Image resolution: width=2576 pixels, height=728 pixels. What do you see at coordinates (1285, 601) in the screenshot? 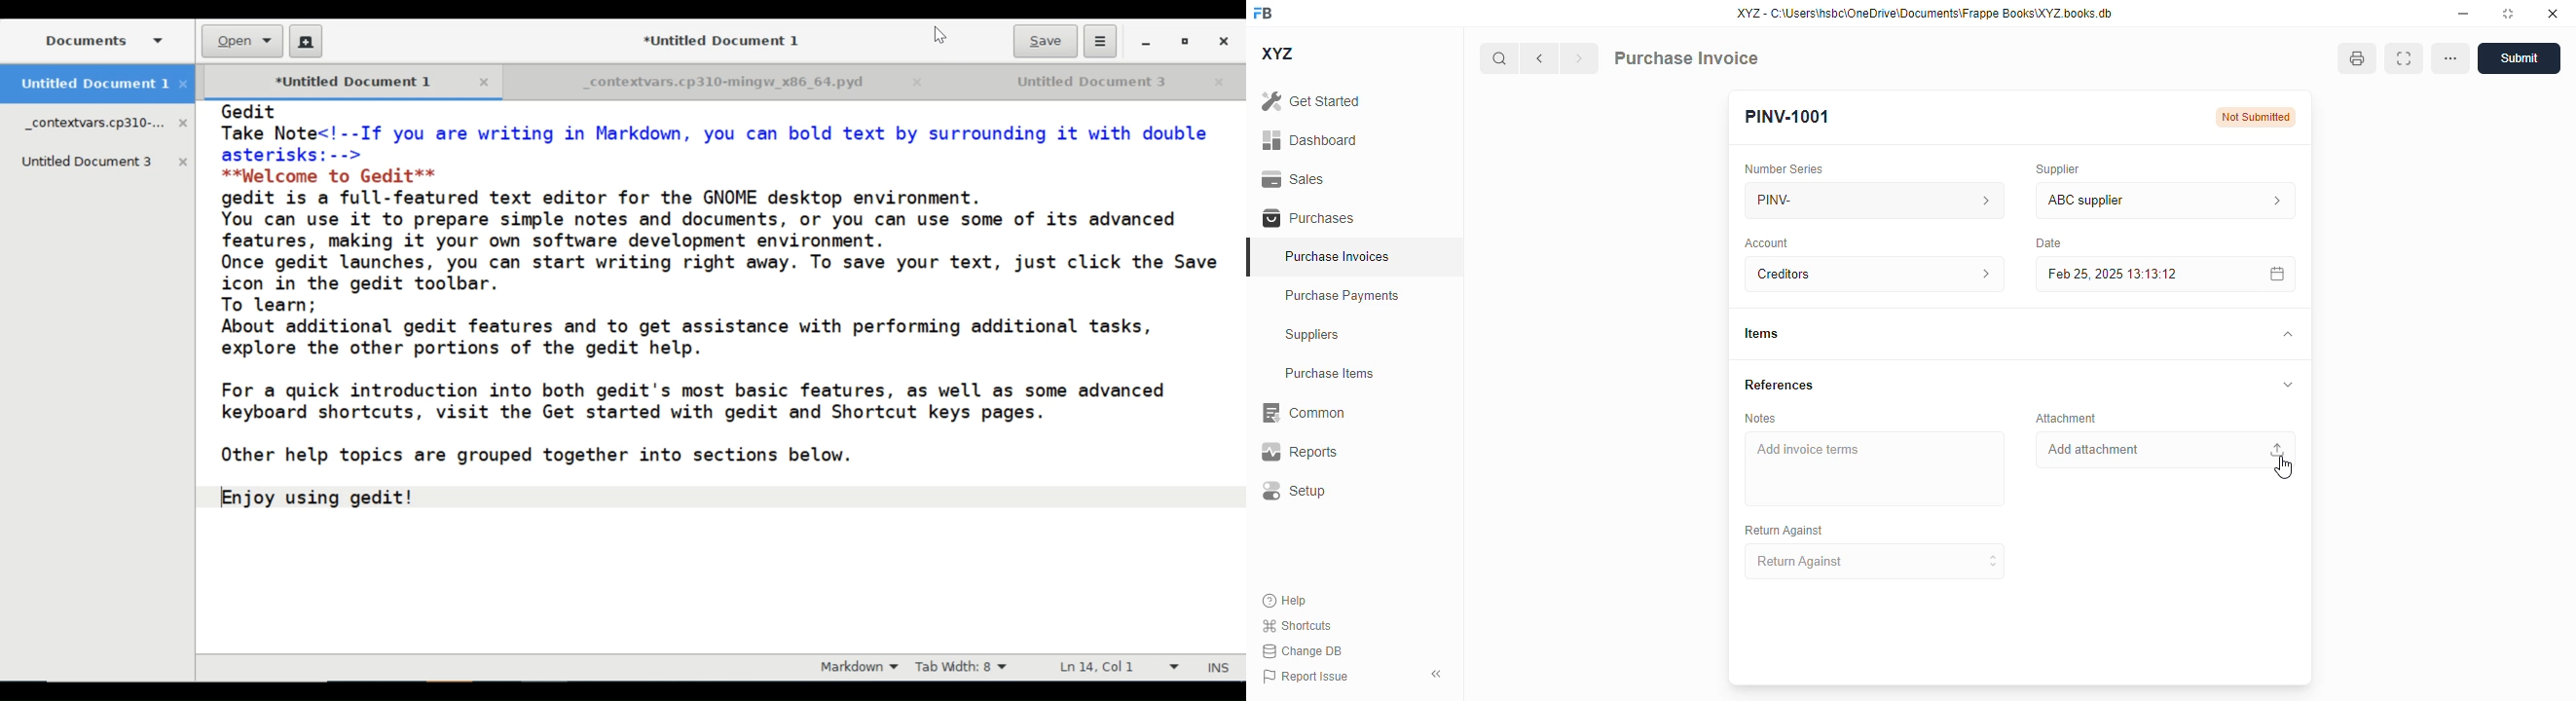
I see `help` at bounding box center [1285, 601].